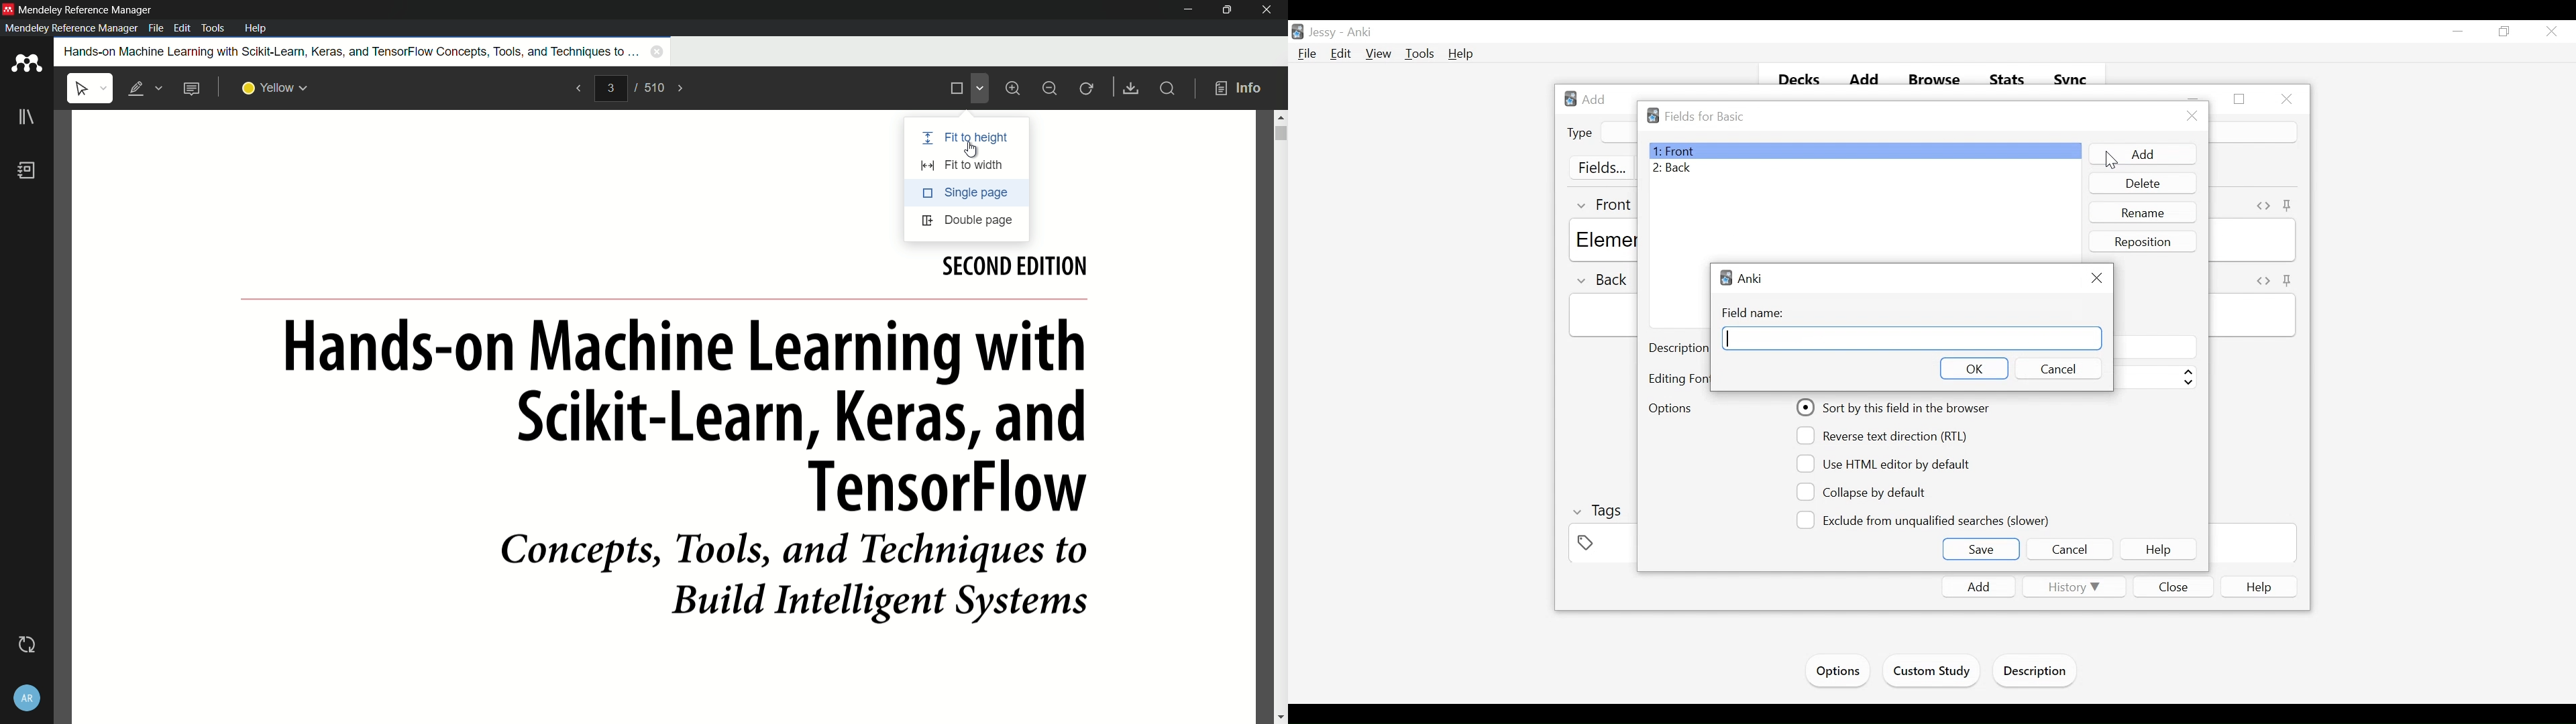 Image resolution: width=2576 pixels, height=728 pixels. What do you see at coordinates (191, 88) in the screenshot?
I see `add note` at bounding box center [191, 88].